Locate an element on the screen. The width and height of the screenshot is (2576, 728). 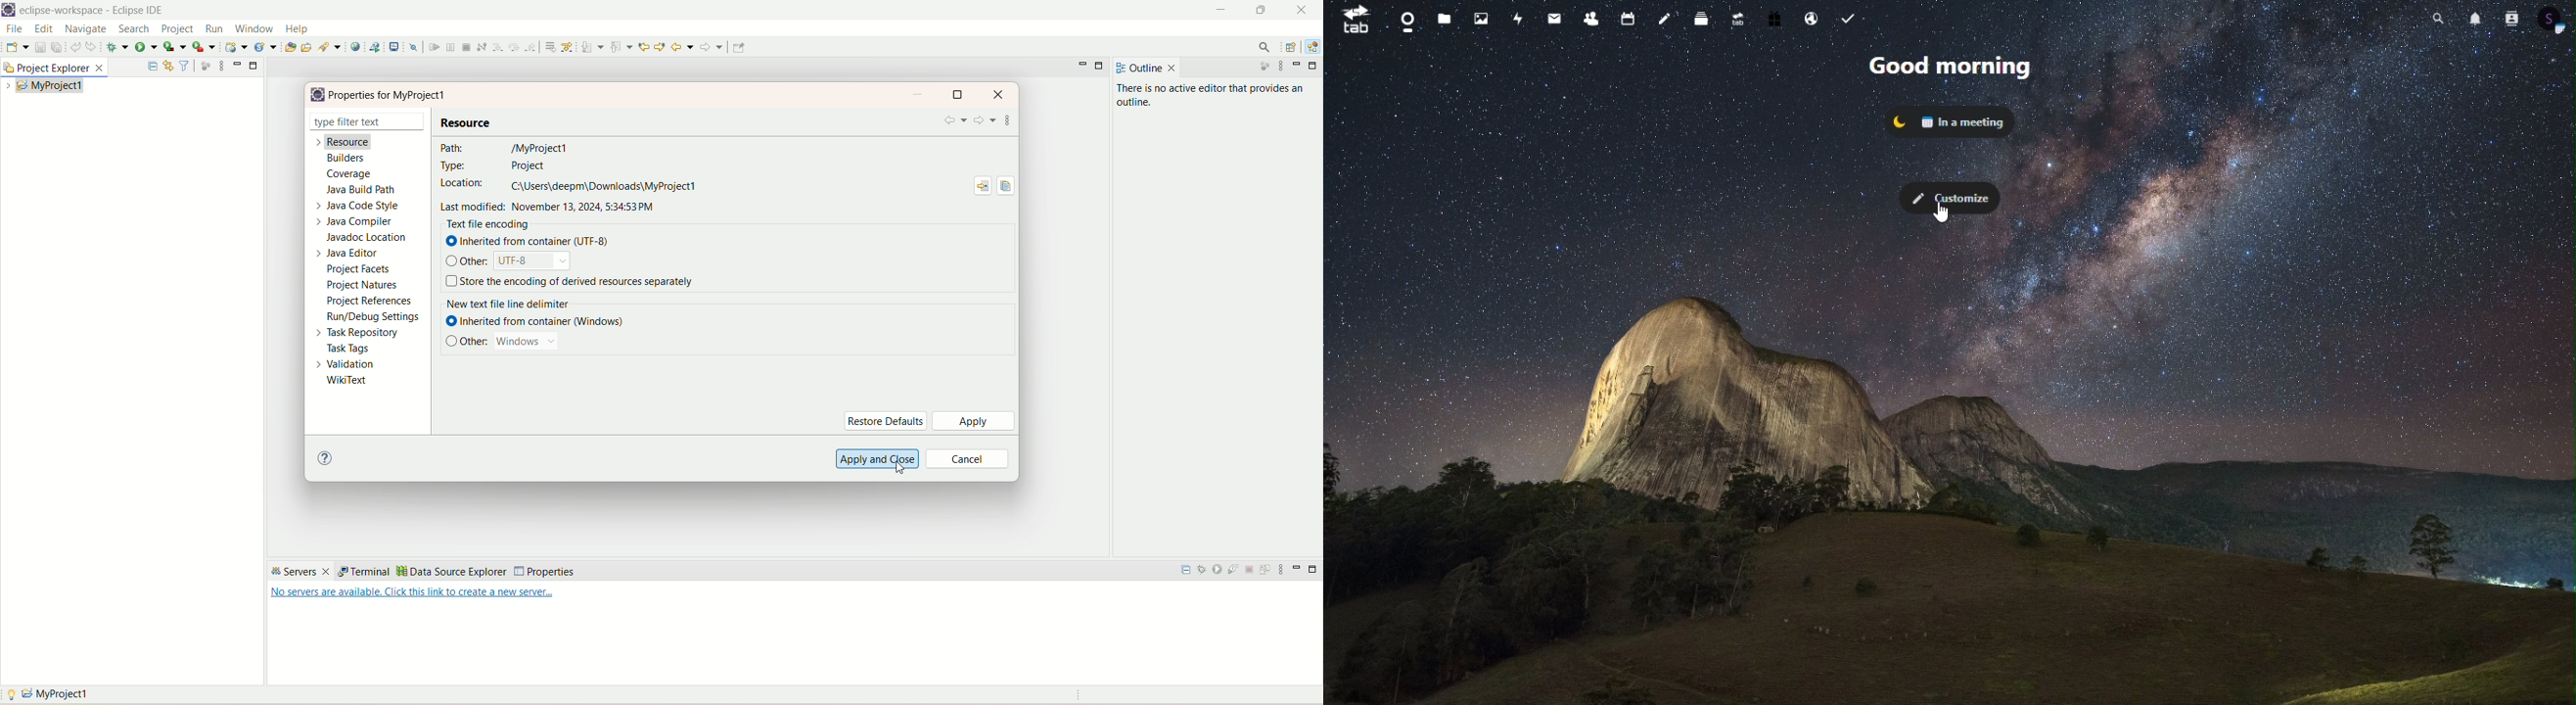
tasks is located at coordinates (1852, 19).